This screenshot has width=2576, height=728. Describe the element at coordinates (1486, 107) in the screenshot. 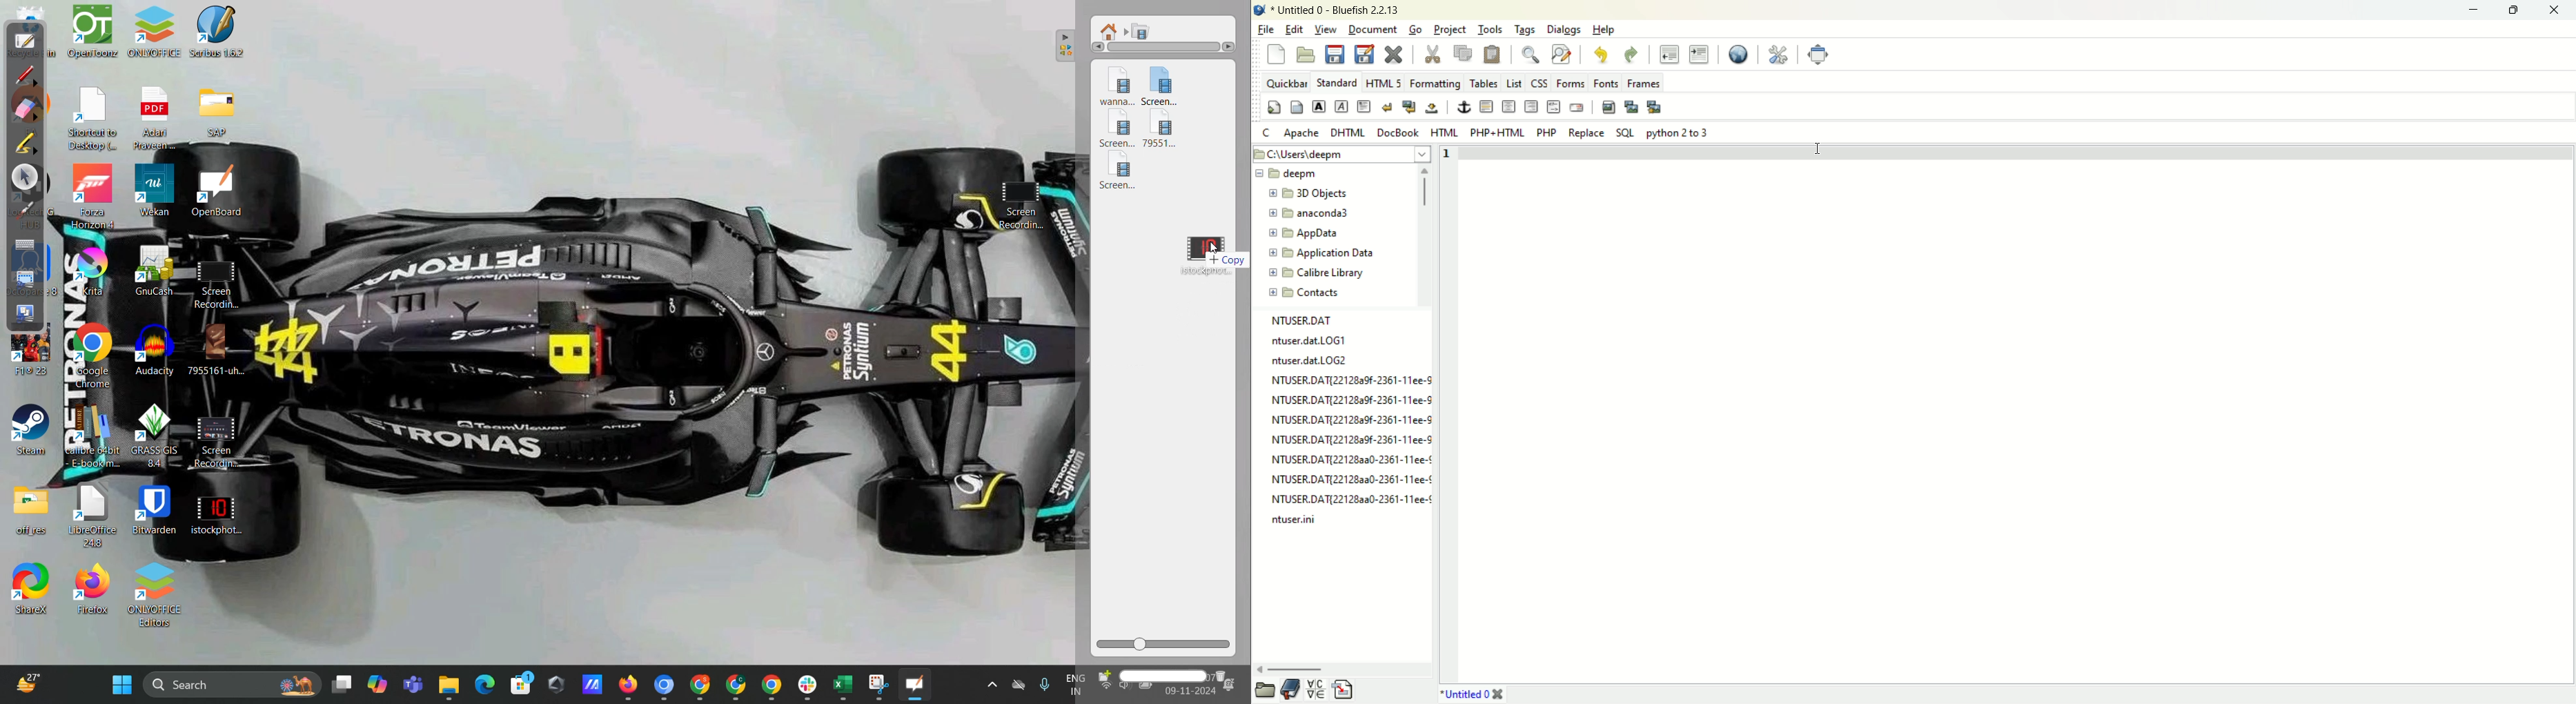

I see `horizontal rule` at that location.